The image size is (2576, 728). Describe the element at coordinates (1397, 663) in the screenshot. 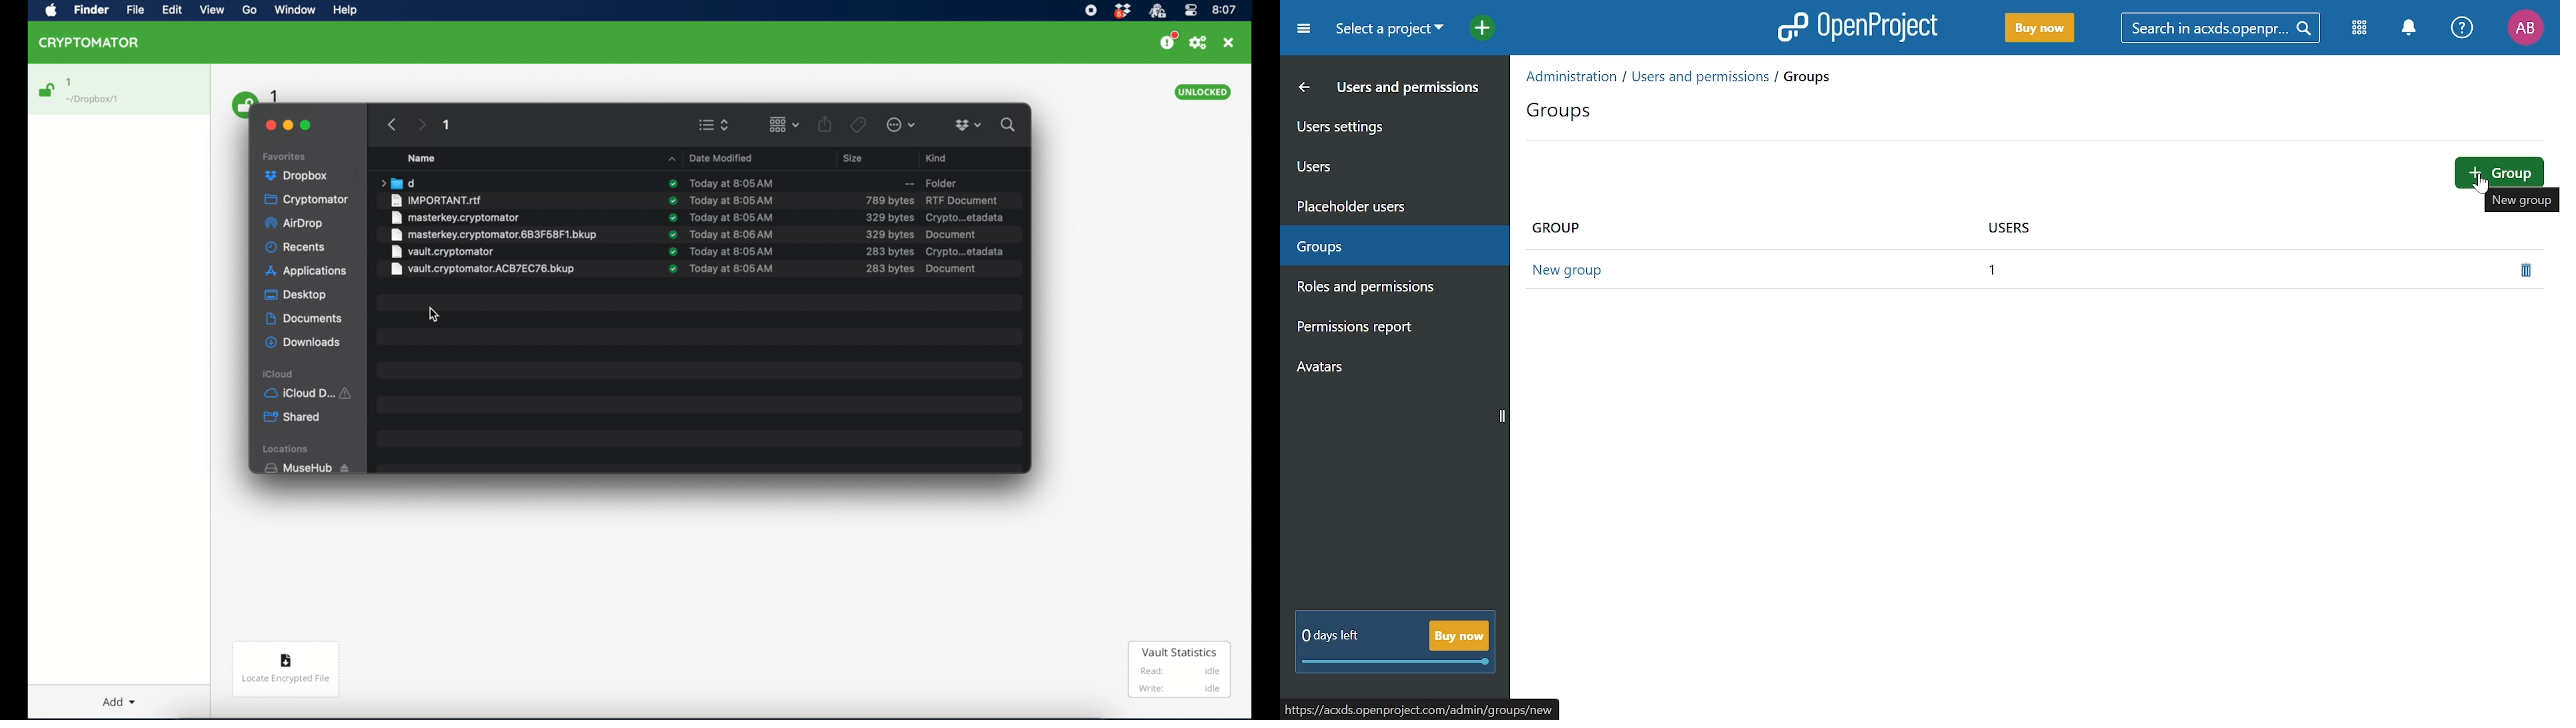

I see `Days left in scale` at that location.